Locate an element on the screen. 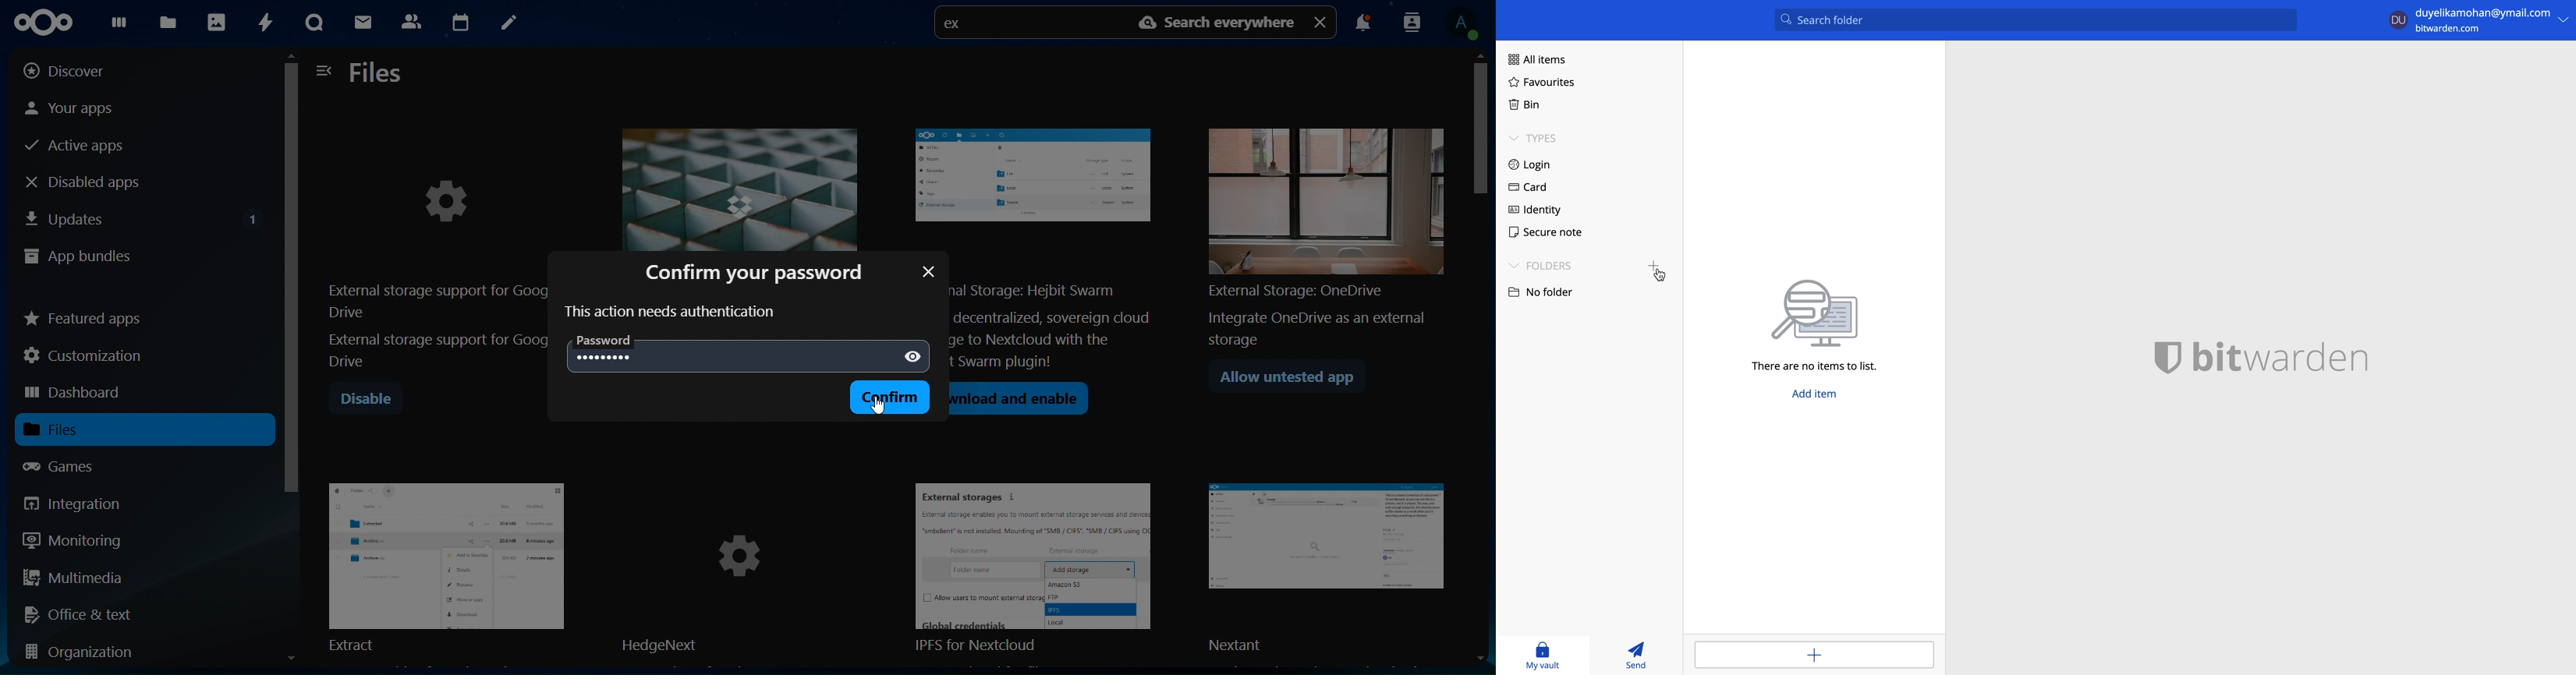 Image resolution: width=2576 pixels, height=700 pixels. scrollbar is located at coordinates (292, 362).